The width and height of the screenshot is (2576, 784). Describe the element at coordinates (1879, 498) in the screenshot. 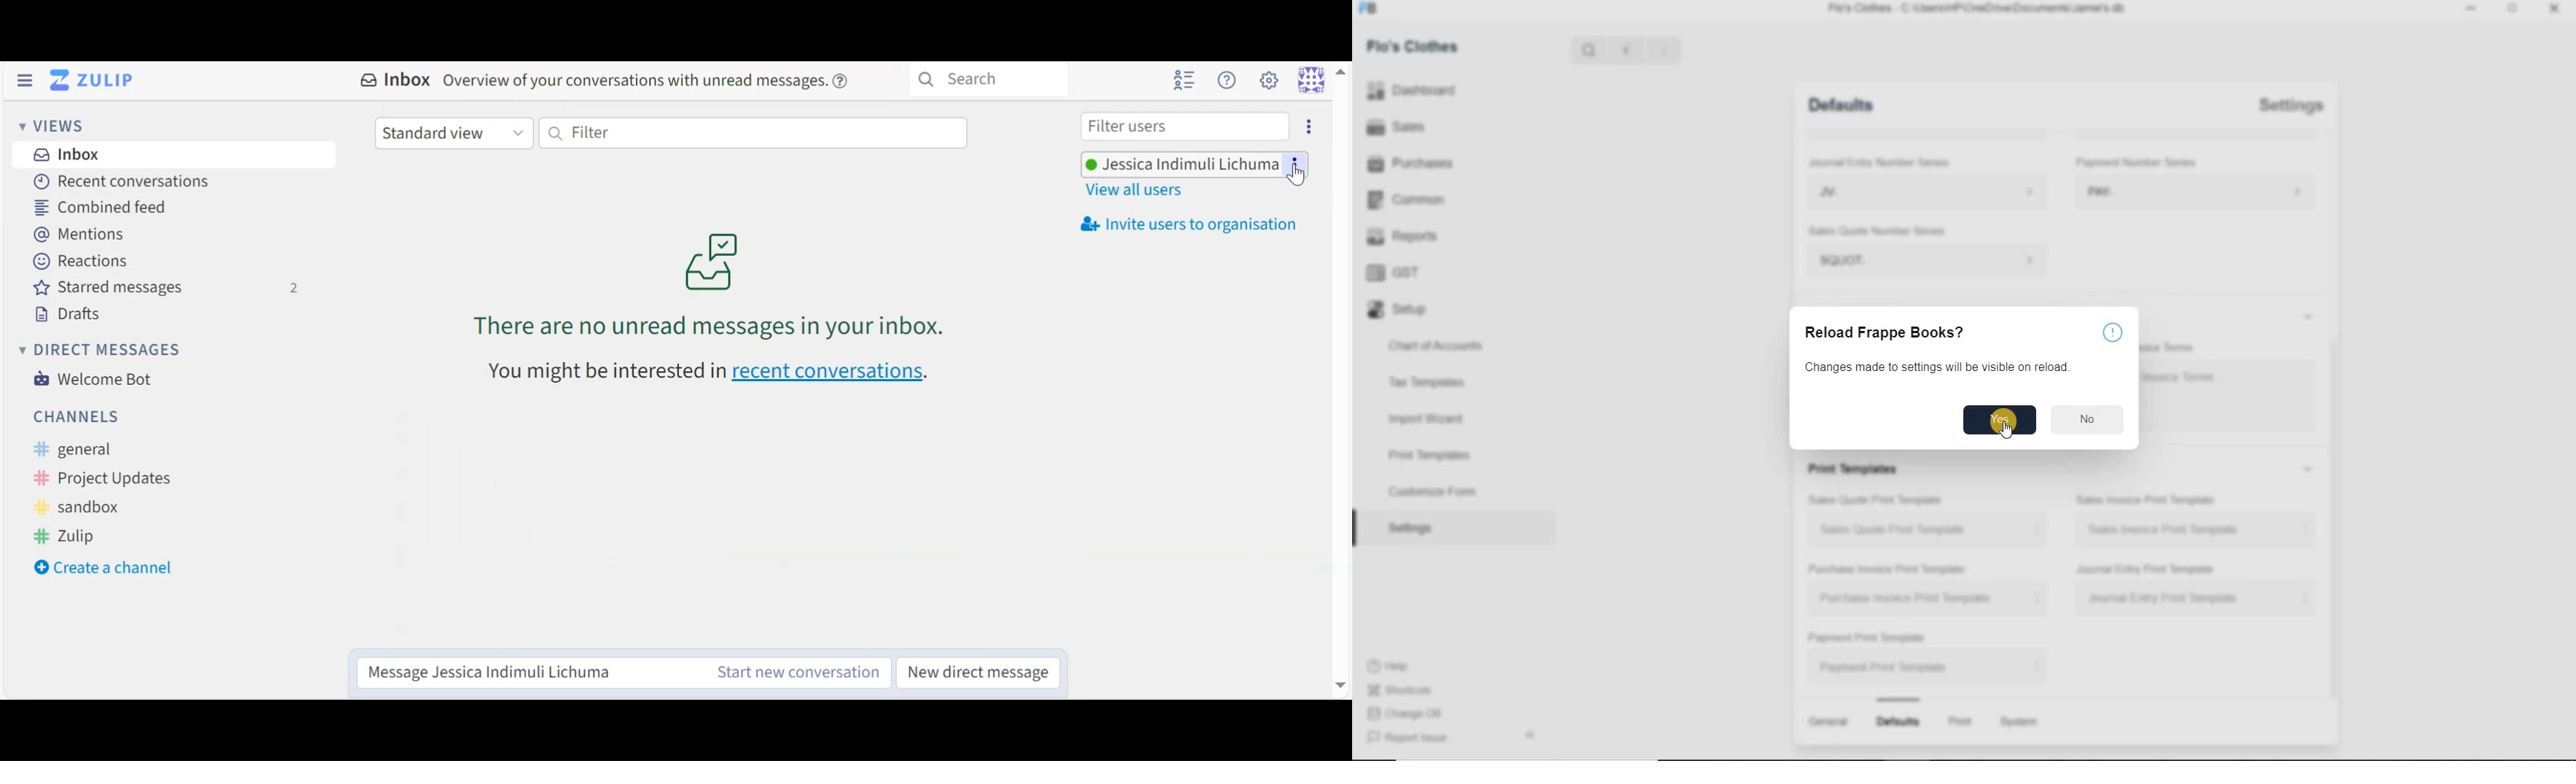

I see `Sales Quote Print Template` at that location.